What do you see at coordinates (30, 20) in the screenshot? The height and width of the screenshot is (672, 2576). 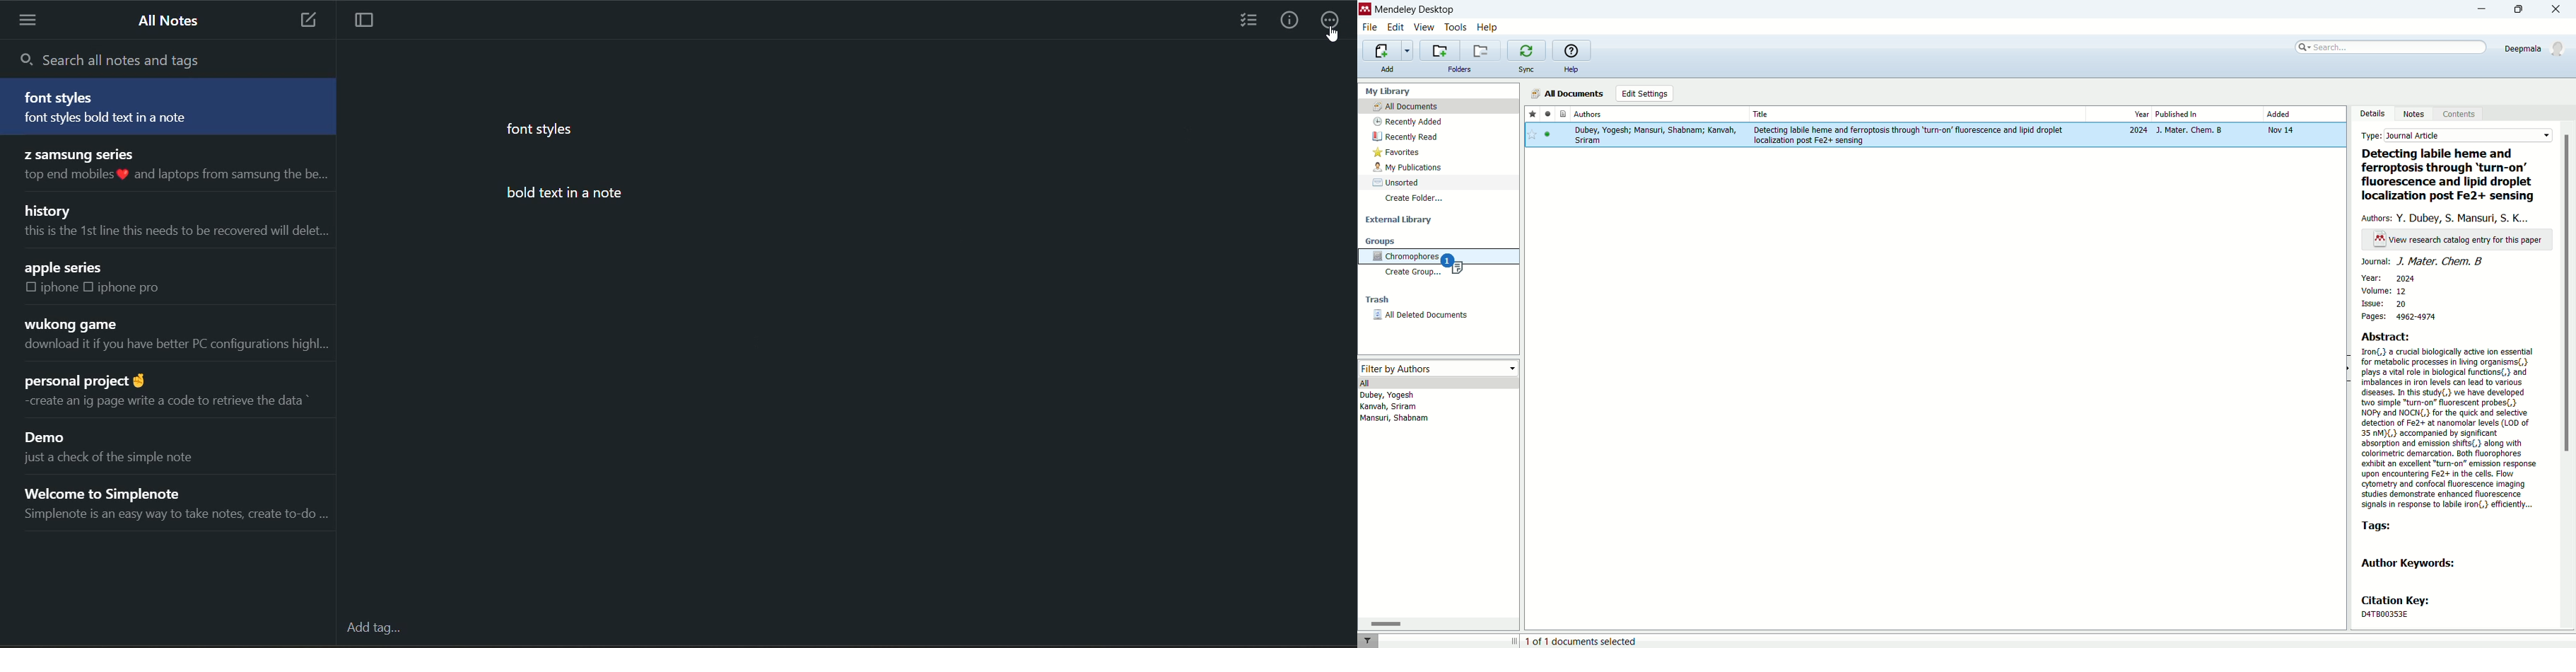 I see `menu` at bounding box center [30, 20].